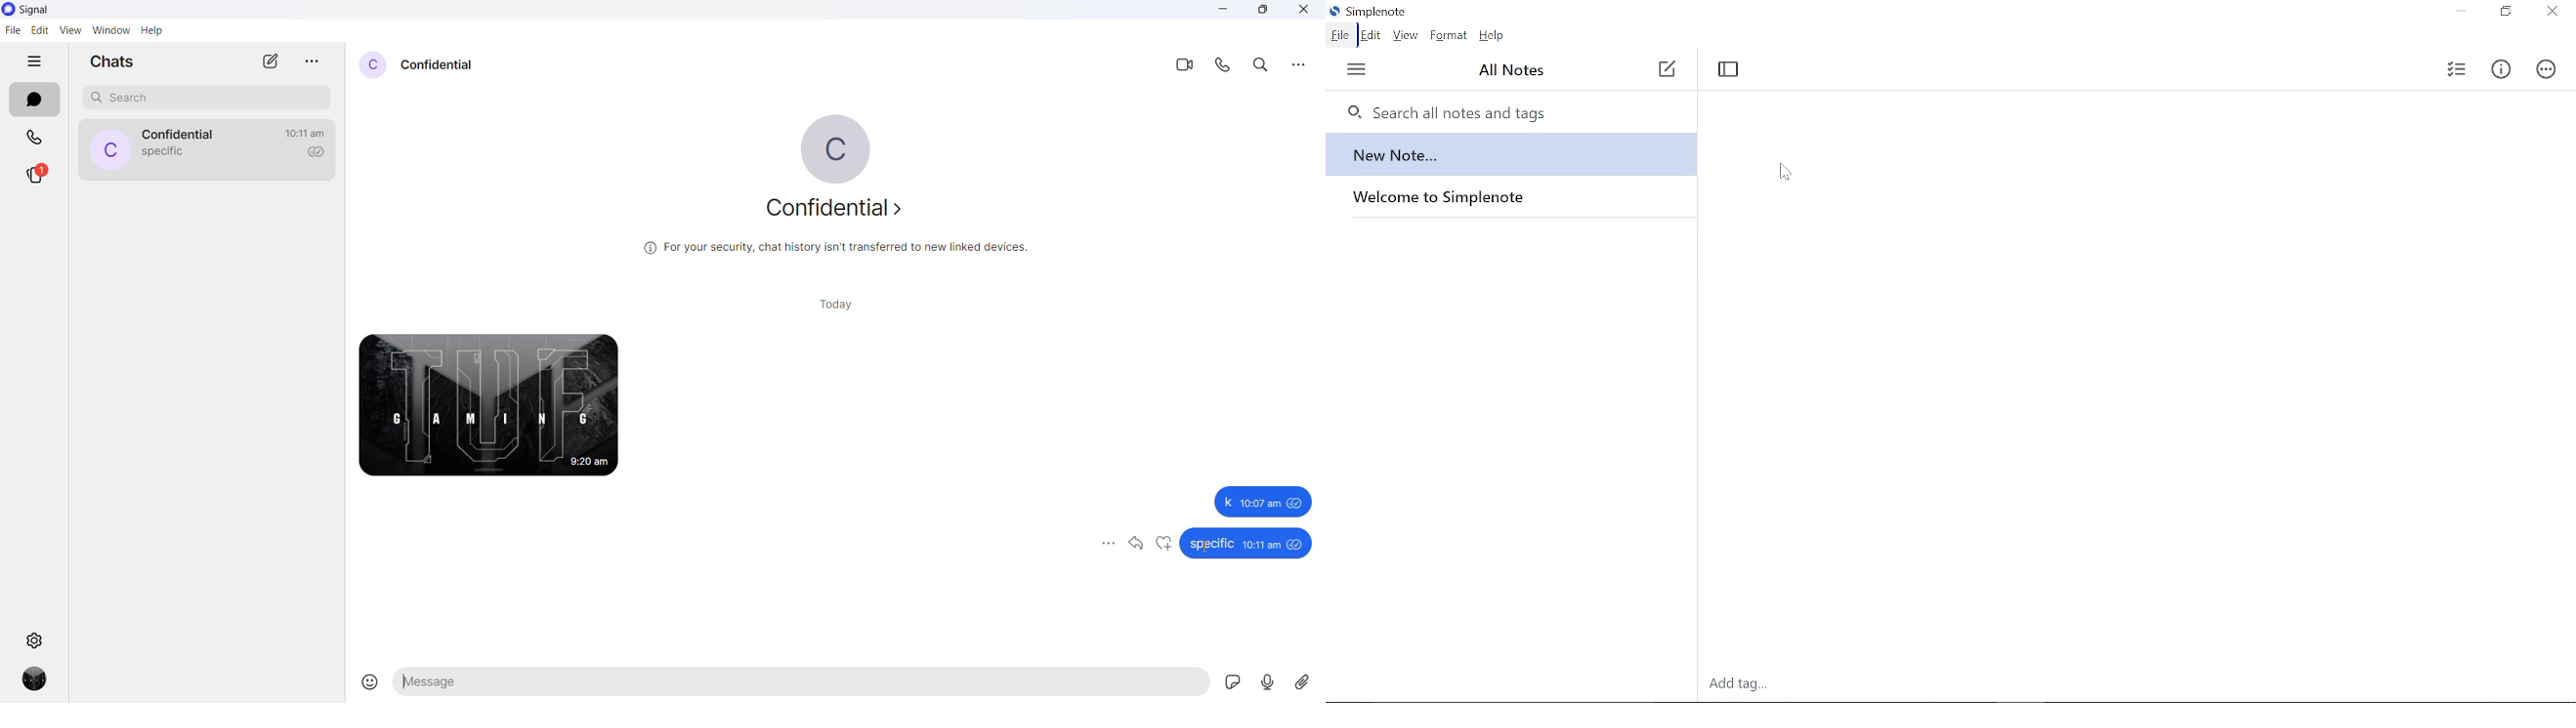 The width and height of the screenshot is (2576, 728). I want to click on edit, so click(39, 30).